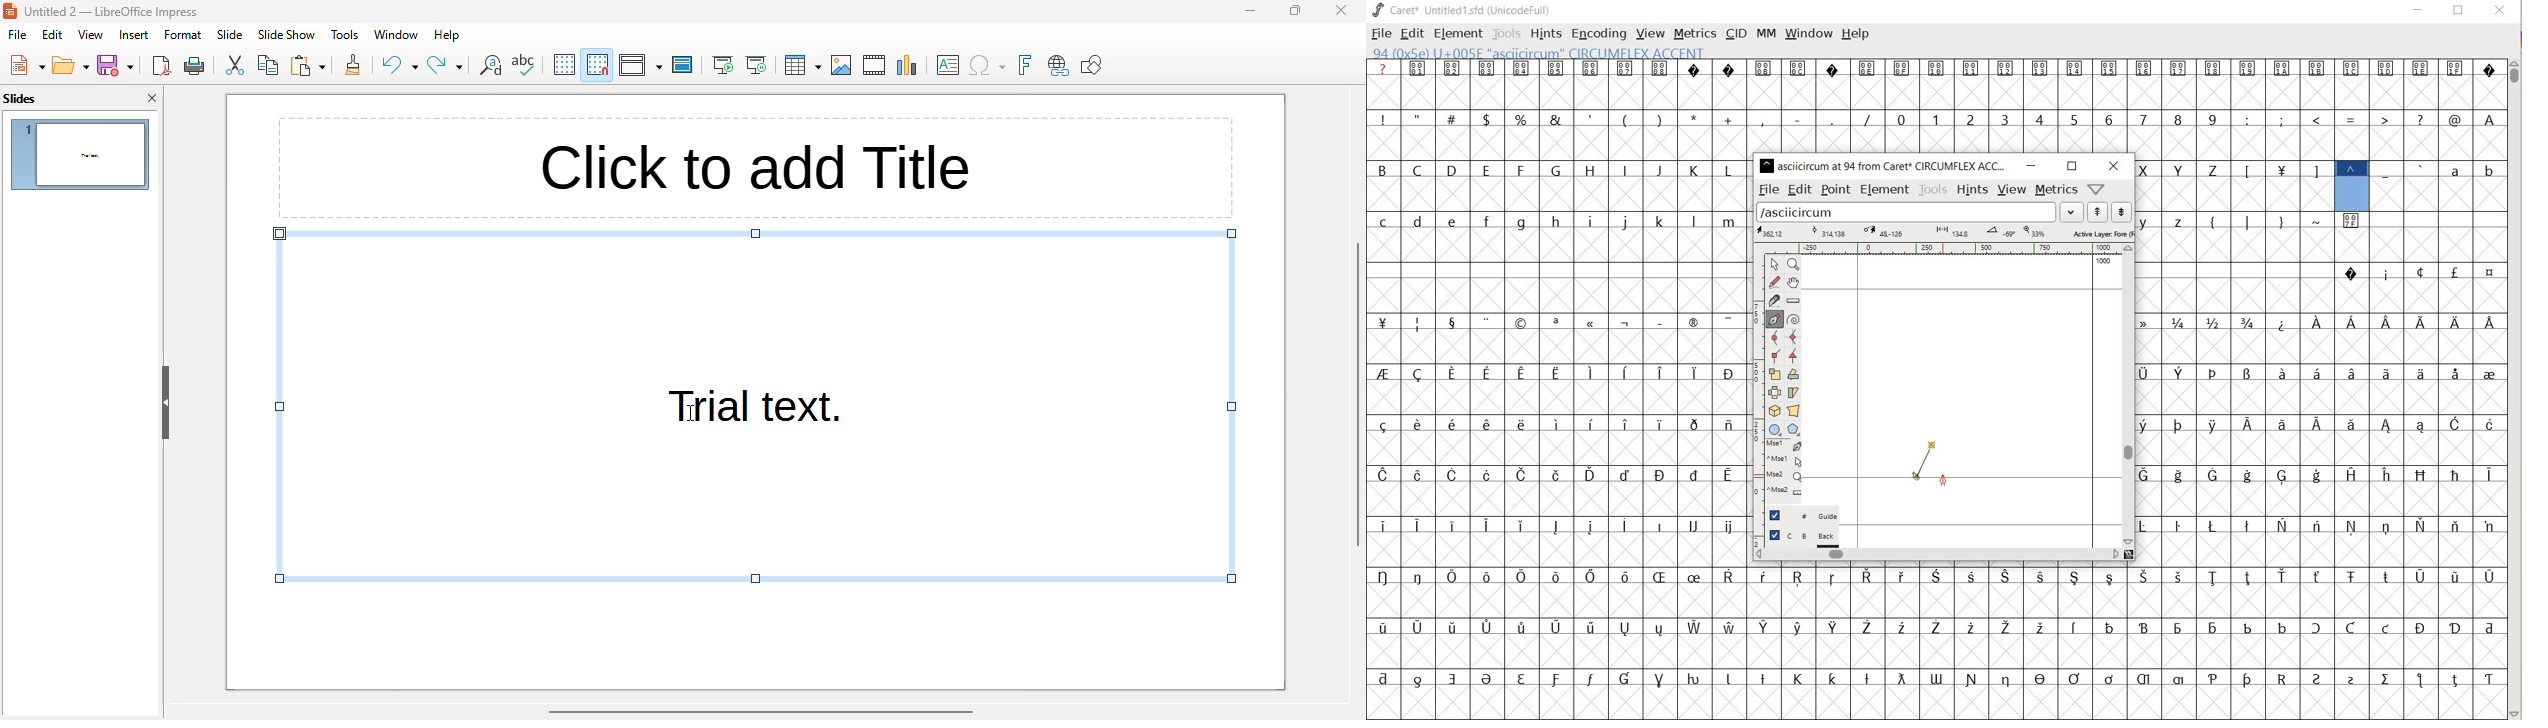 Image resolution: width=2548 pixels, height=728 pixels. I want to click on view, so click(2012, 190).